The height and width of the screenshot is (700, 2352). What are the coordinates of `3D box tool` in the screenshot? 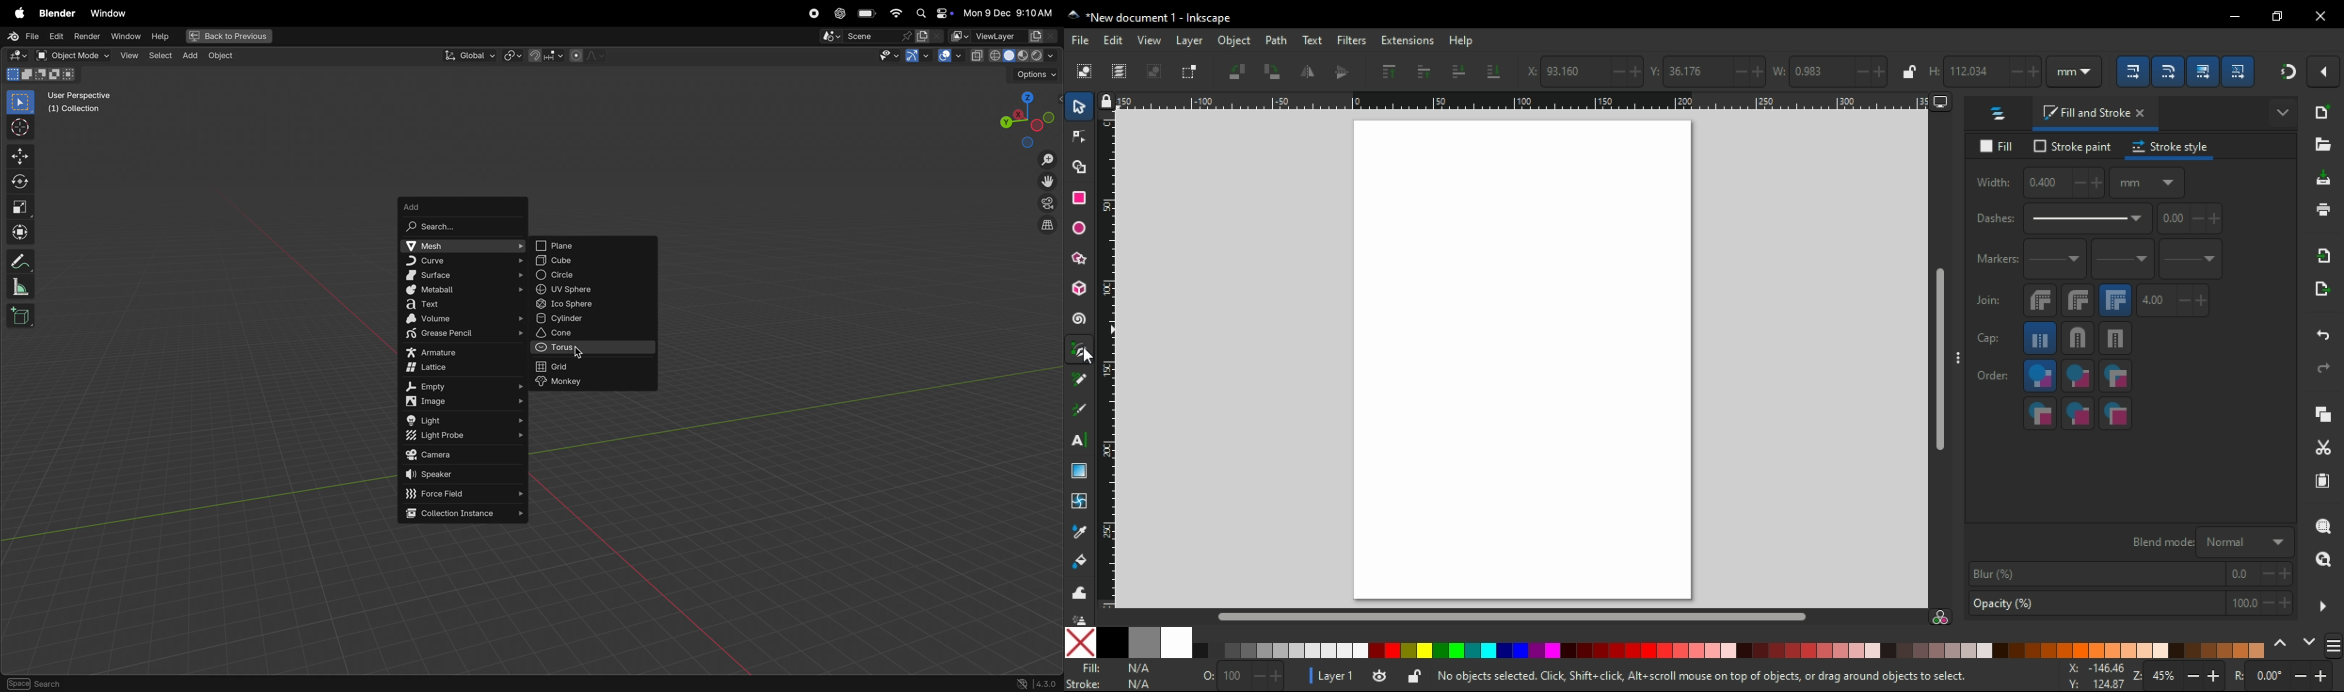 It's located at (1080, 288).